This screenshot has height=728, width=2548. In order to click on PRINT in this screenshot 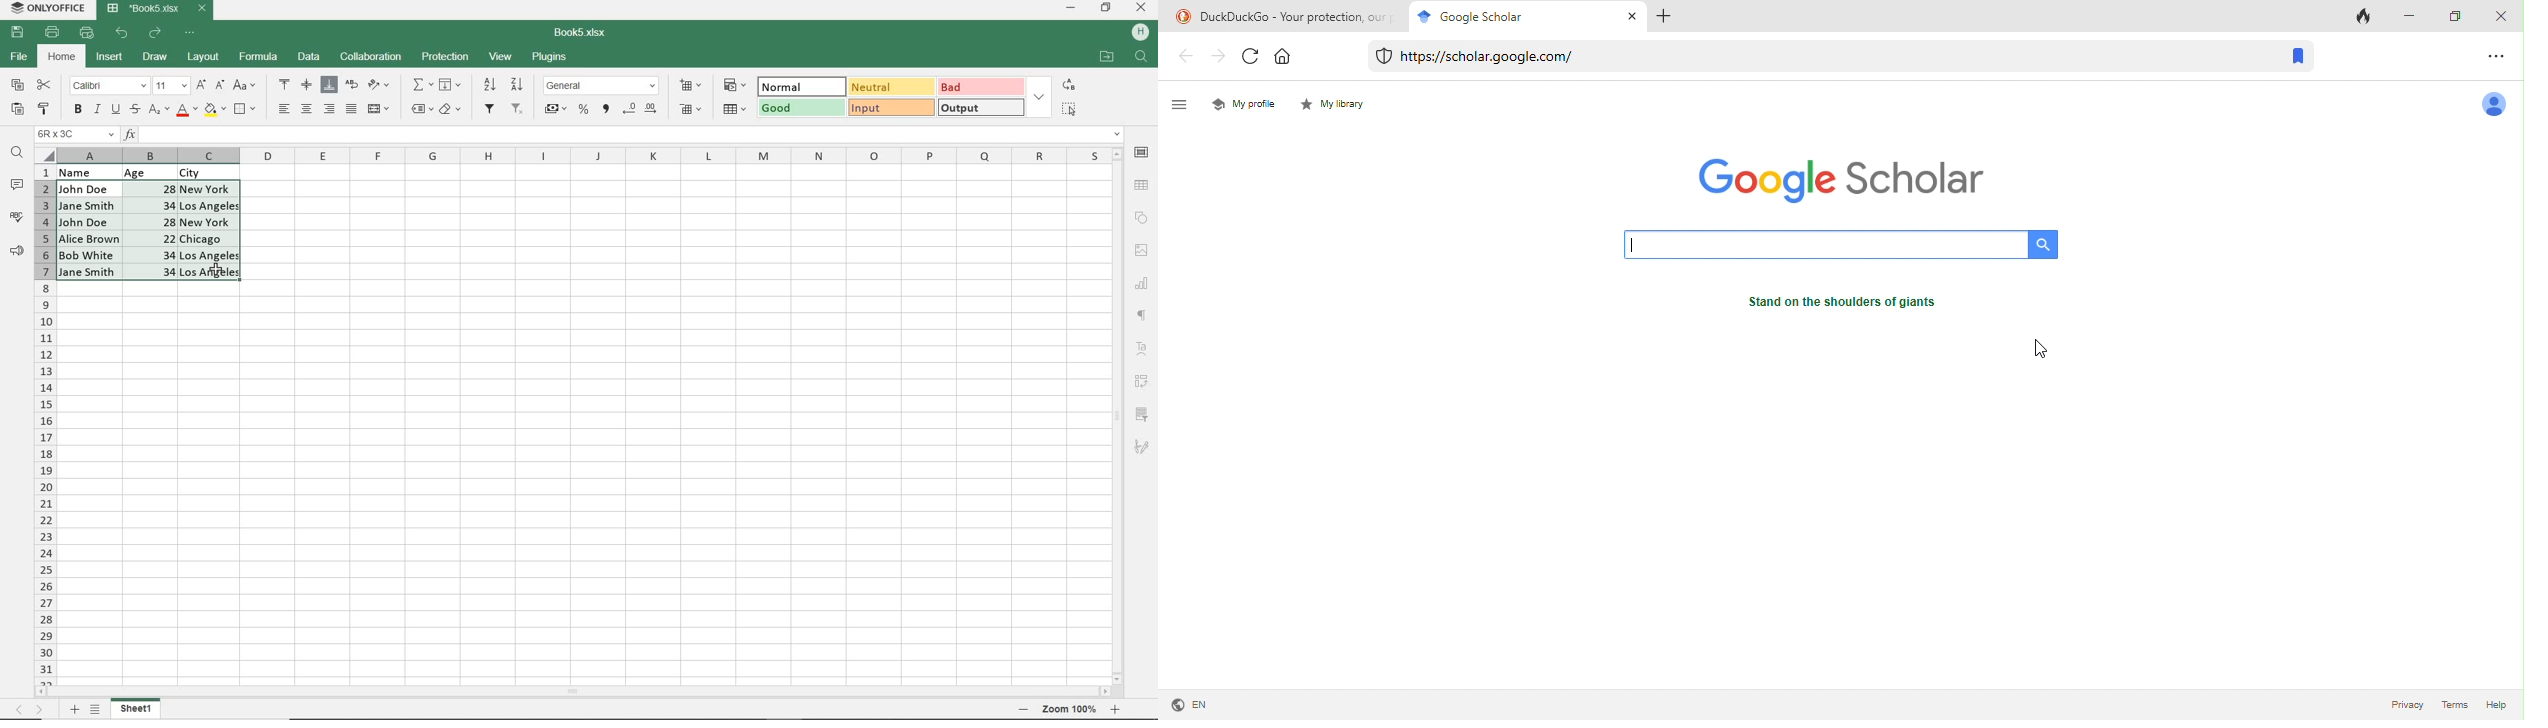, I will do `click(52, 32)`.